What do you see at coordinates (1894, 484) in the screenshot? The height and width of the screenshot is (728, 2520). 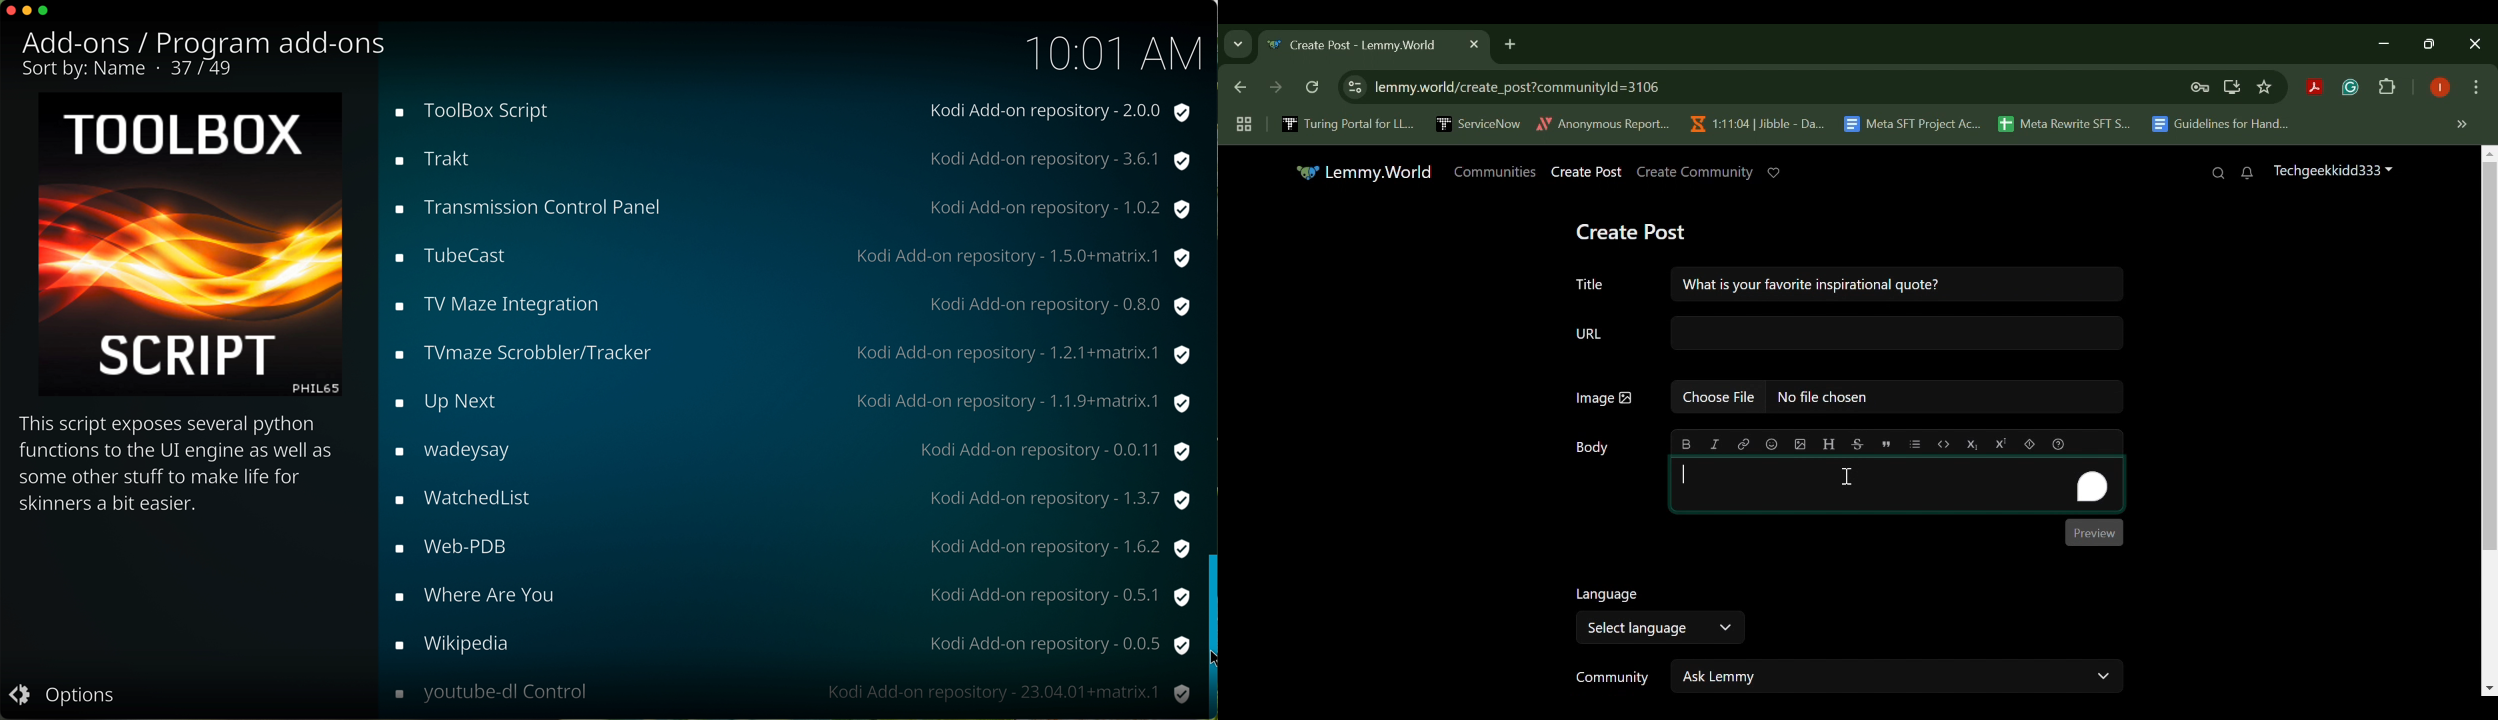 I see `Post Body Textbox Selected` at bounding box center [1894, 484].